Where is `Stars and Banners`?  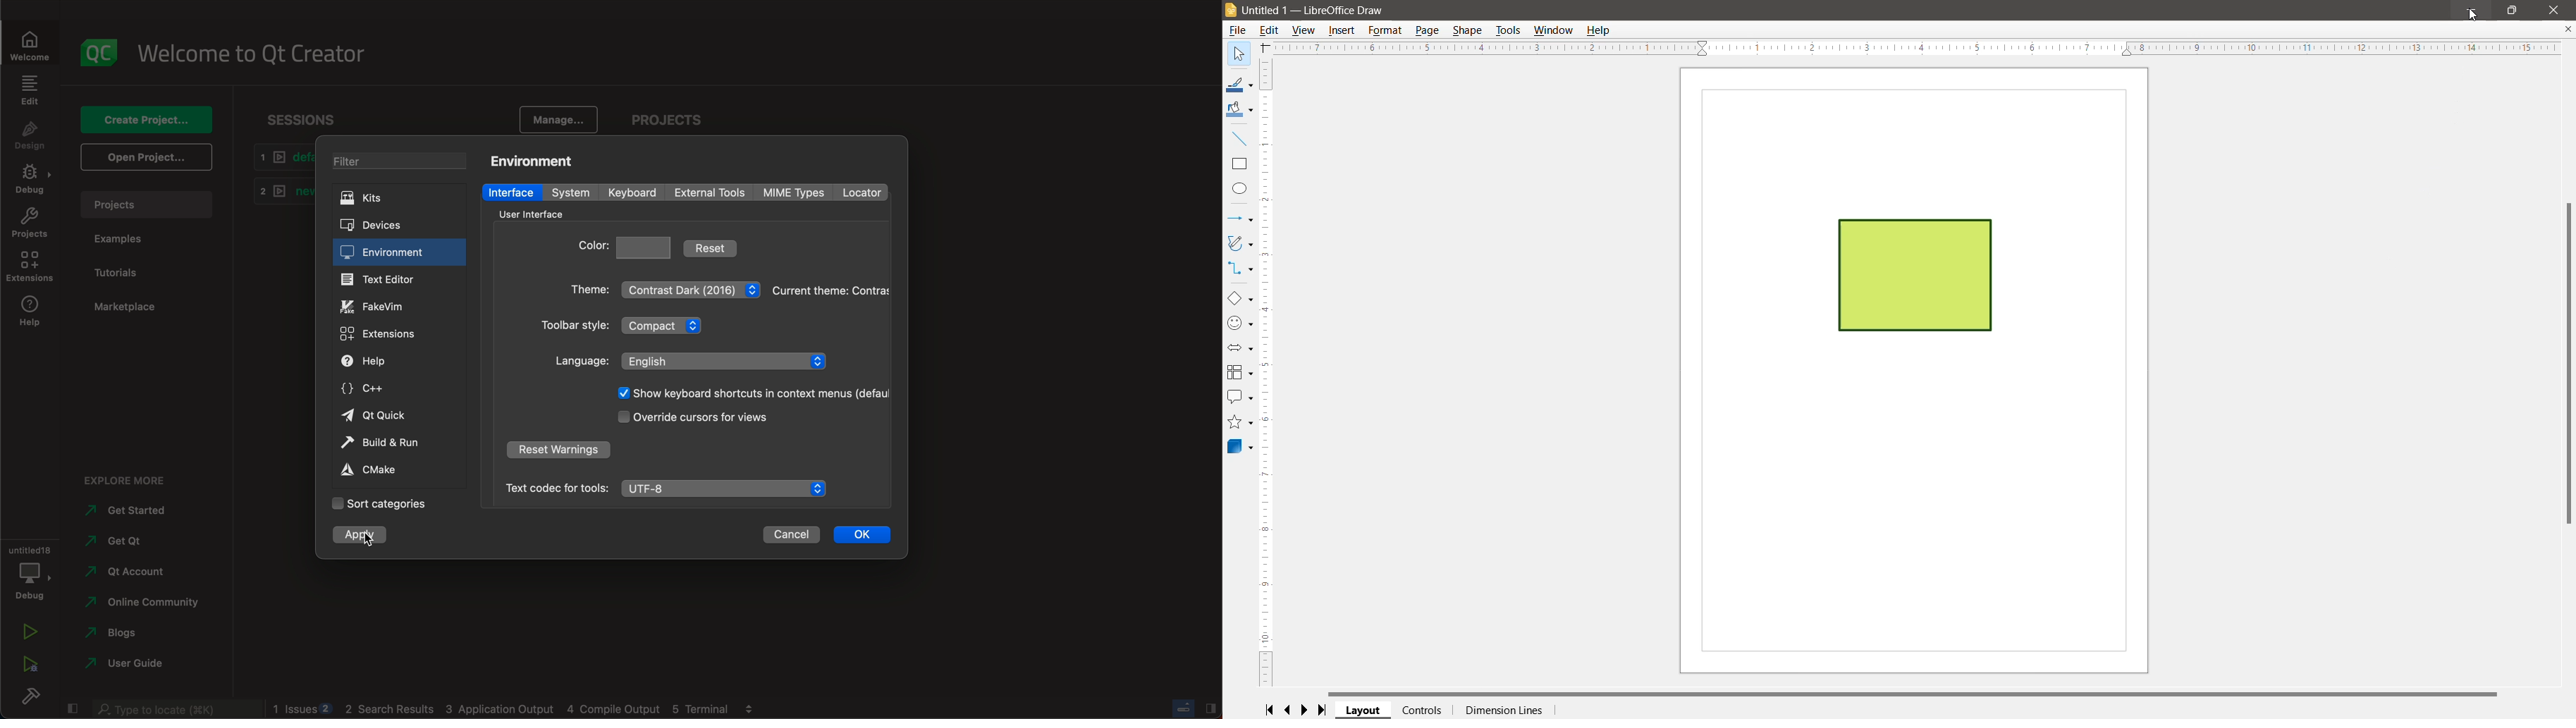
Stars and Banners is located at coordinates (1239, 423).